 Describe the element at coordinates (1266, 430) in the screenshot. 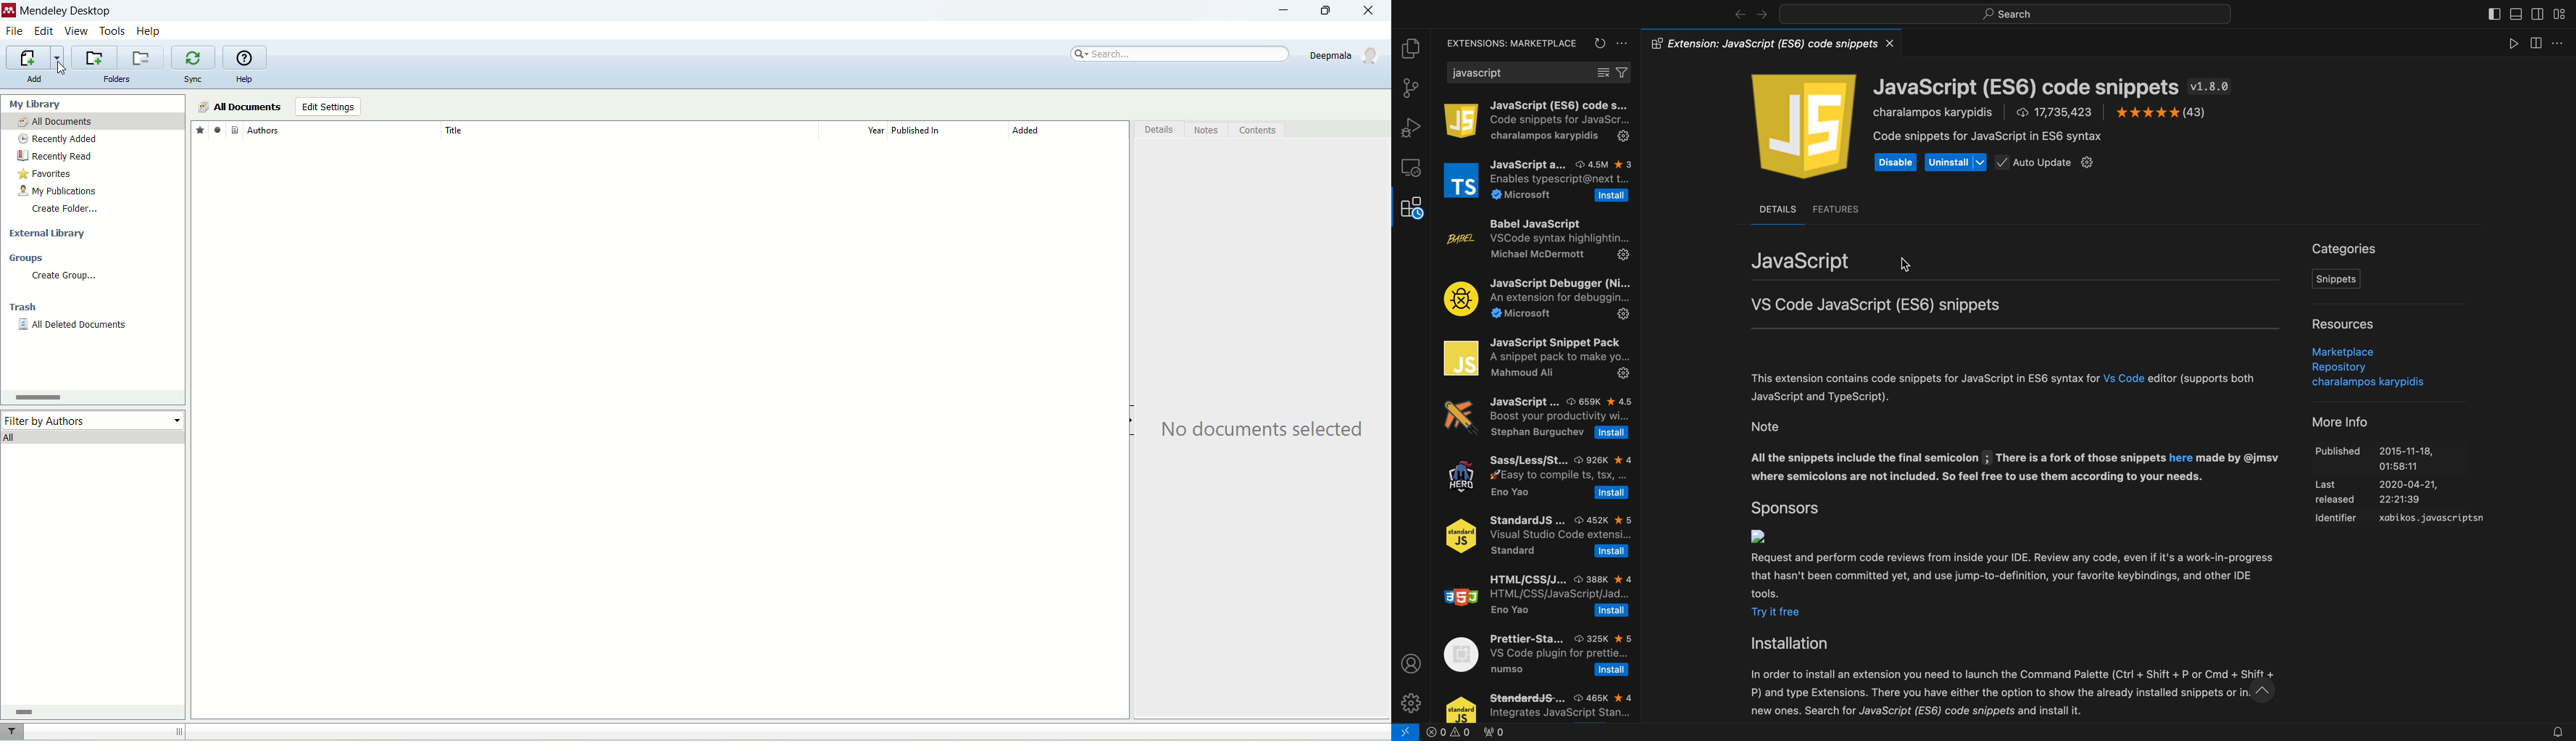

I see `text` at that location.